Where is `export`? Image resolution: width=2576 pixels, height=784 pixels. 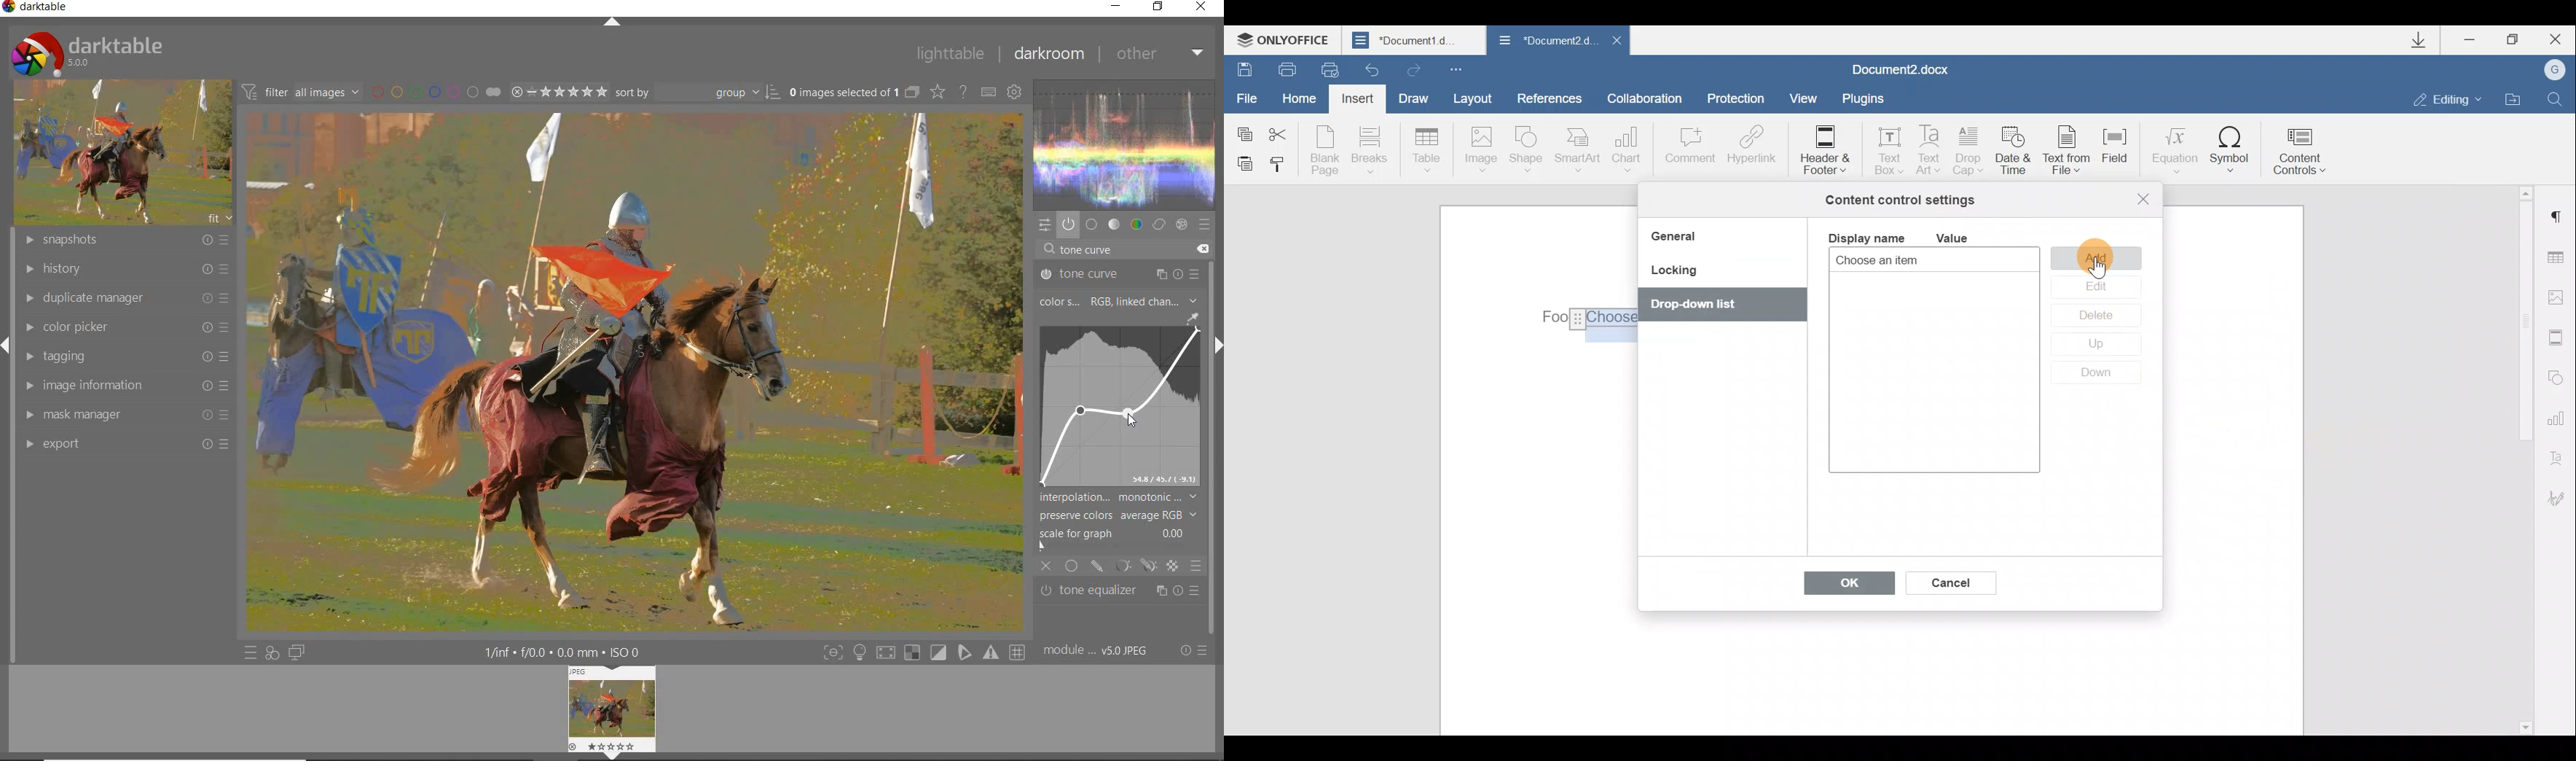
export is located at coordinates (123, 444).